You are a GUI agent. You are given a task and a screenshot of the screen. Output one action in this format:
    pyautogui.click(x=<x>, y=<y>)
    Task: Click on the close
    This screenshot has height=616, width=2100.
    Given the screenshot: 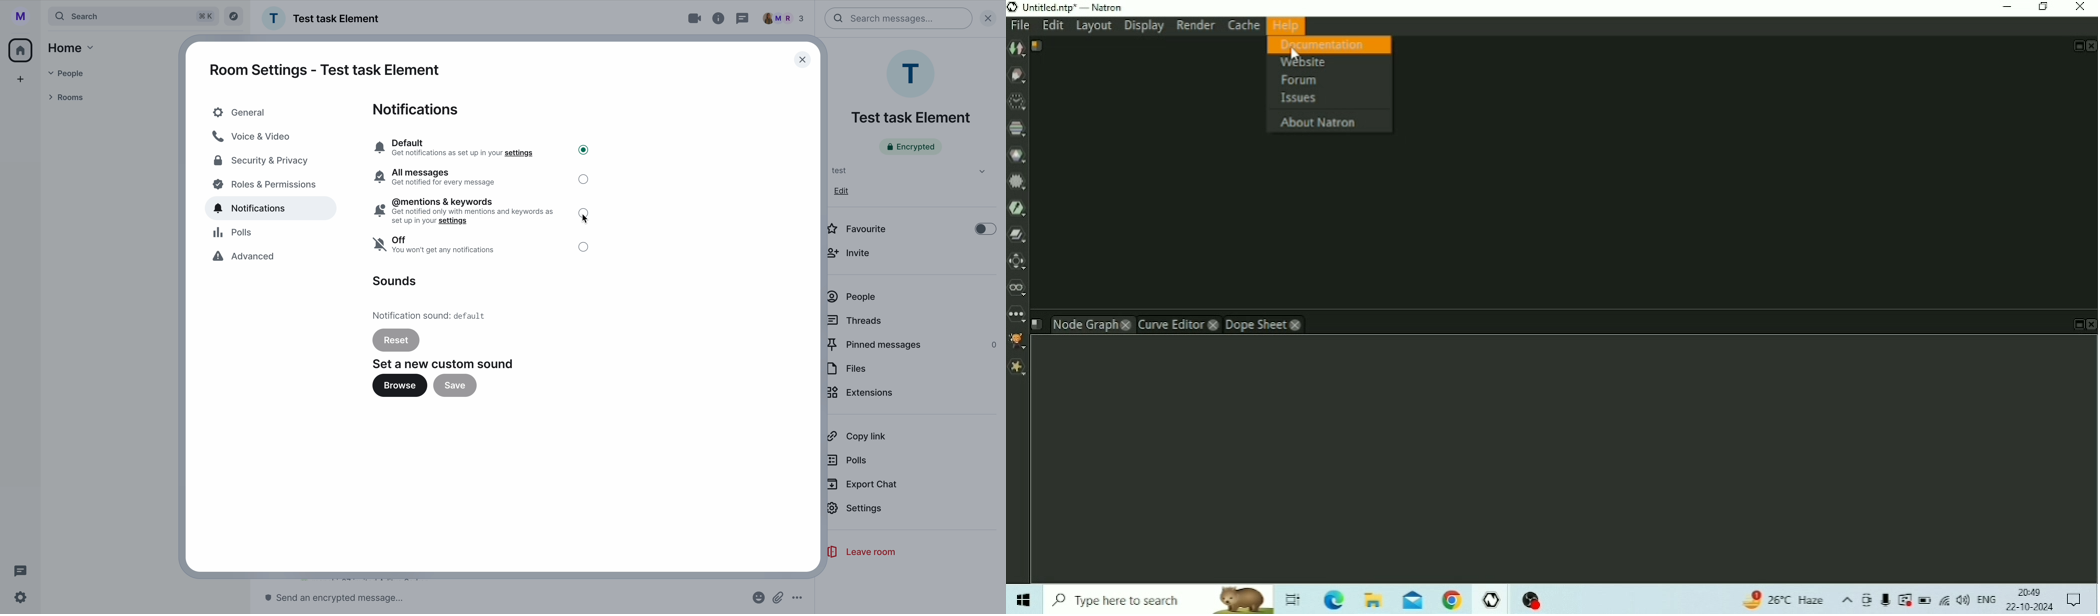 What is the action you would take?
    pyautogui.click(x=992, y=17)
    